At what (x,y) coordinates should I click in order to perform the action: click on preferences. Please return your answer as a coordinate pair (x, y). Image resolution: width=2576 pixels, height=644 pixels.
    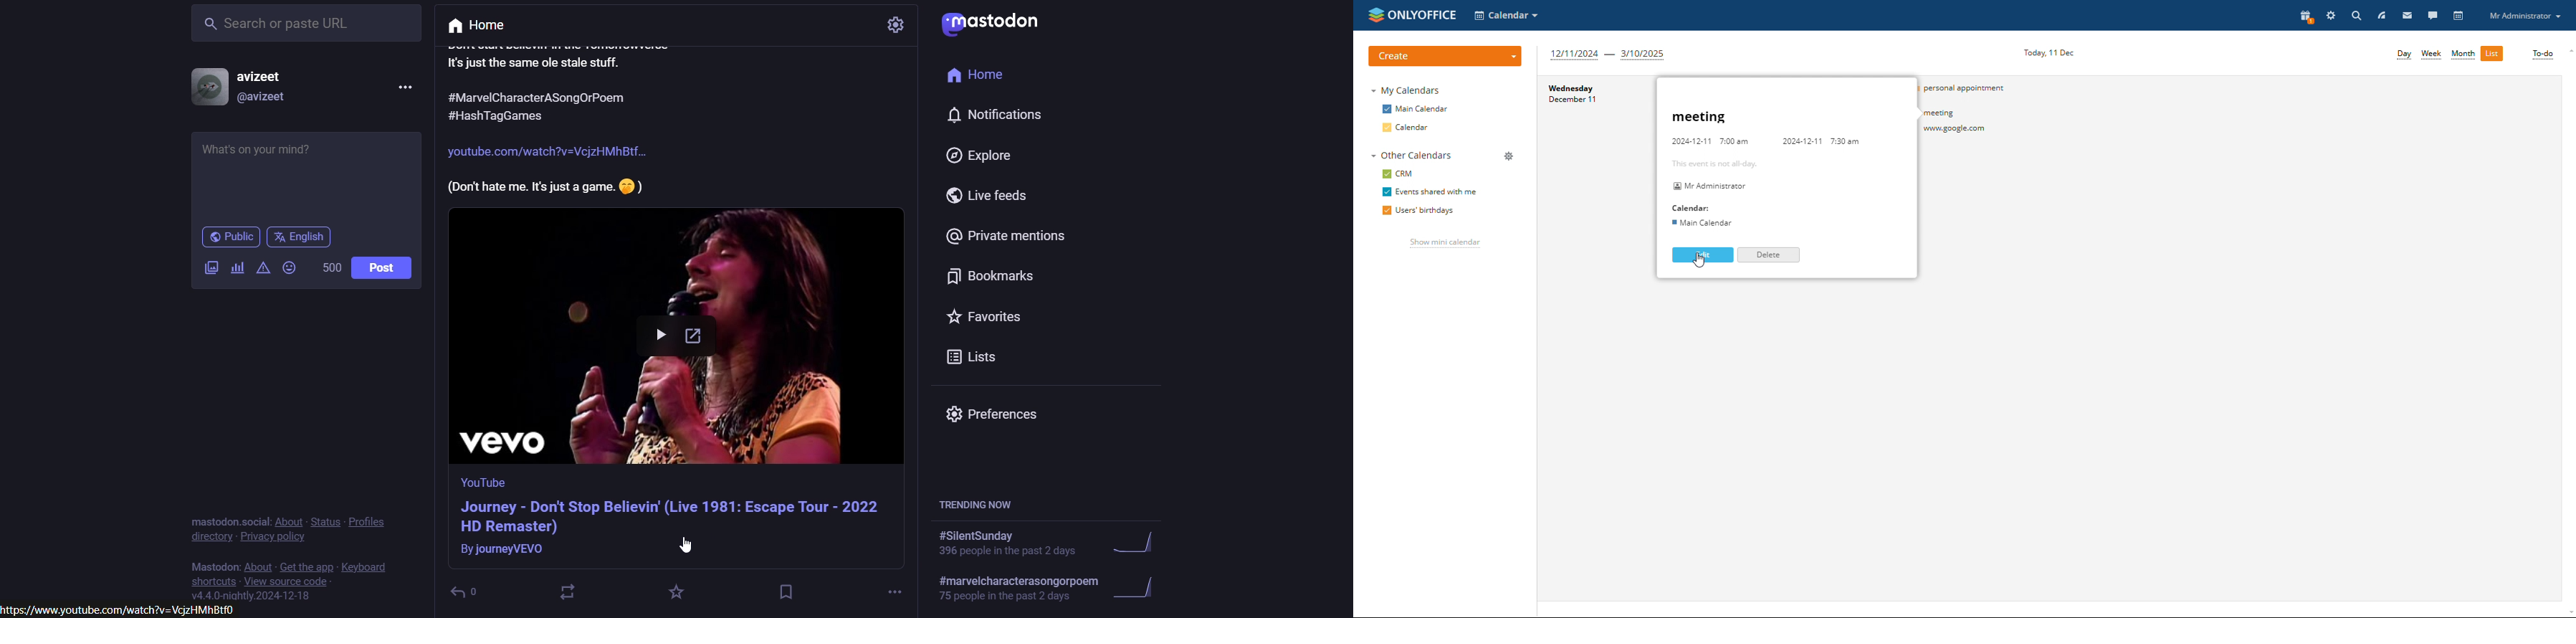
    Looking at the image, I should click on (1003, 419).